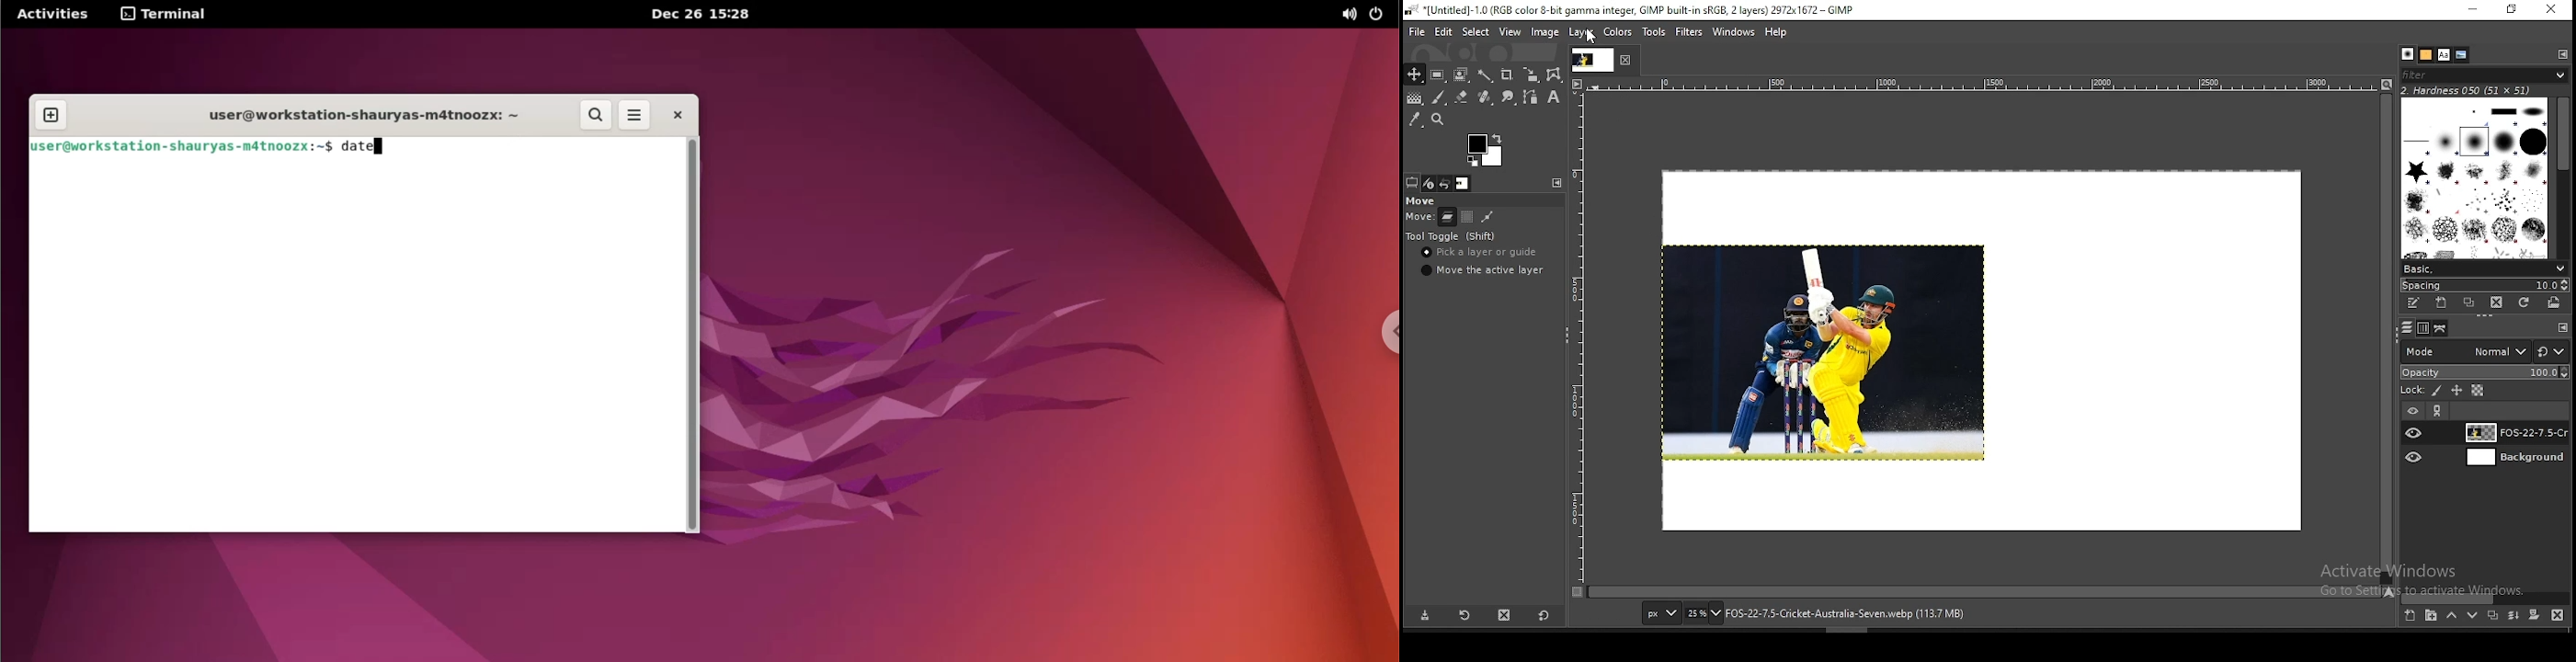 Image resolution: width=2576 pixels, height=672 pixels. What do you see at coordinates (1776, 34) in the screenshot?
I see `help` at bounding box center [1776, 34].